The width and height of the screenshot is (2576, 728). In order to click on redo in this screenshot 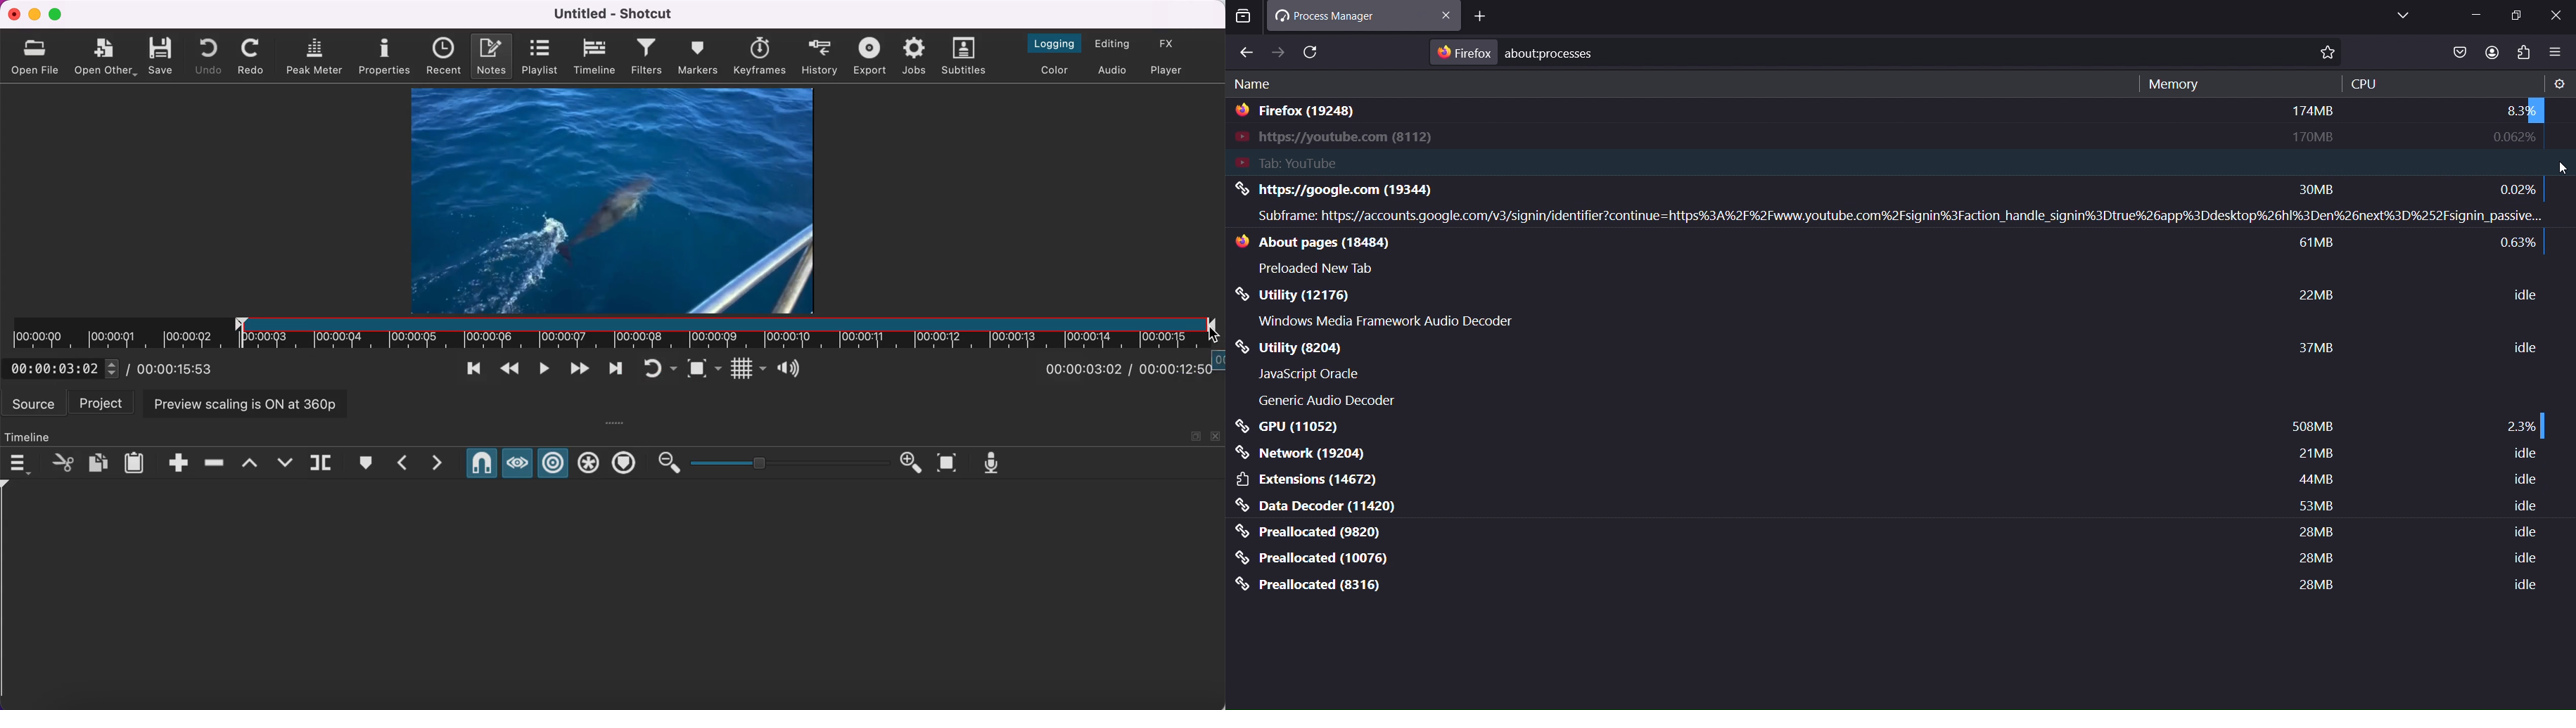, I will do `click(254, 56)`.